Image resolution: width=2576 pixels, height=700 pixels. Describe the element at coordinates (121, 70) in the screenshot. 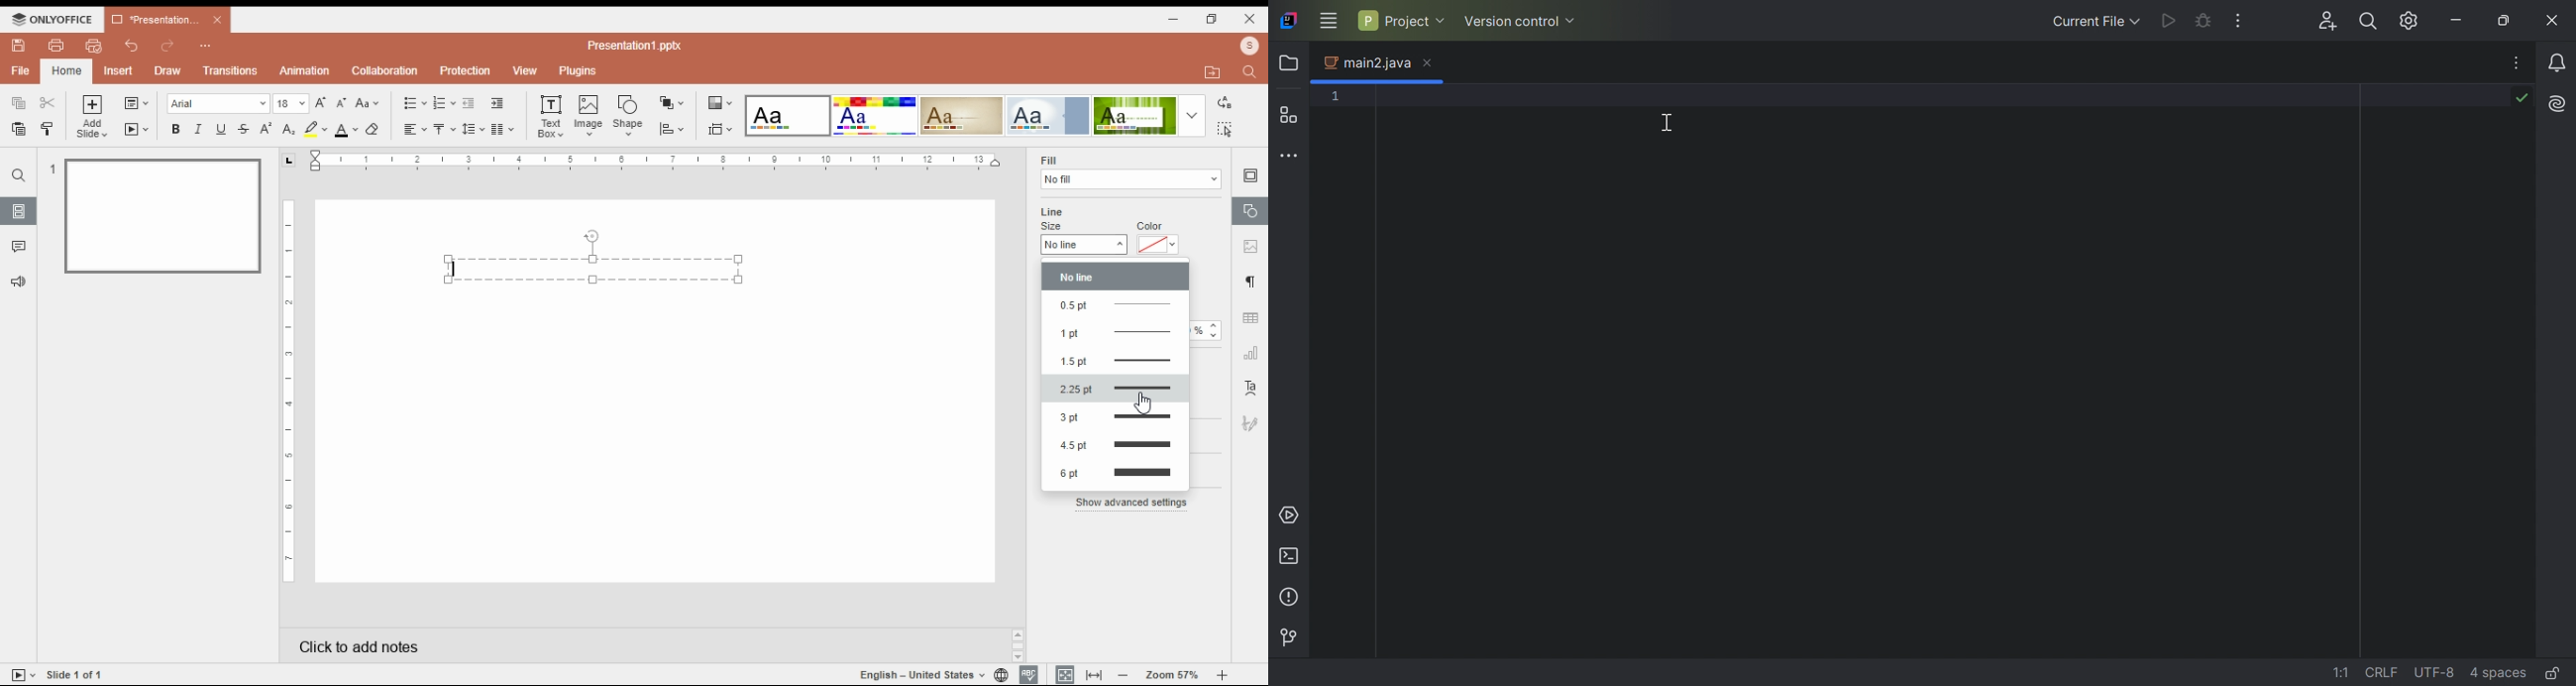

I see `insert` at that location.